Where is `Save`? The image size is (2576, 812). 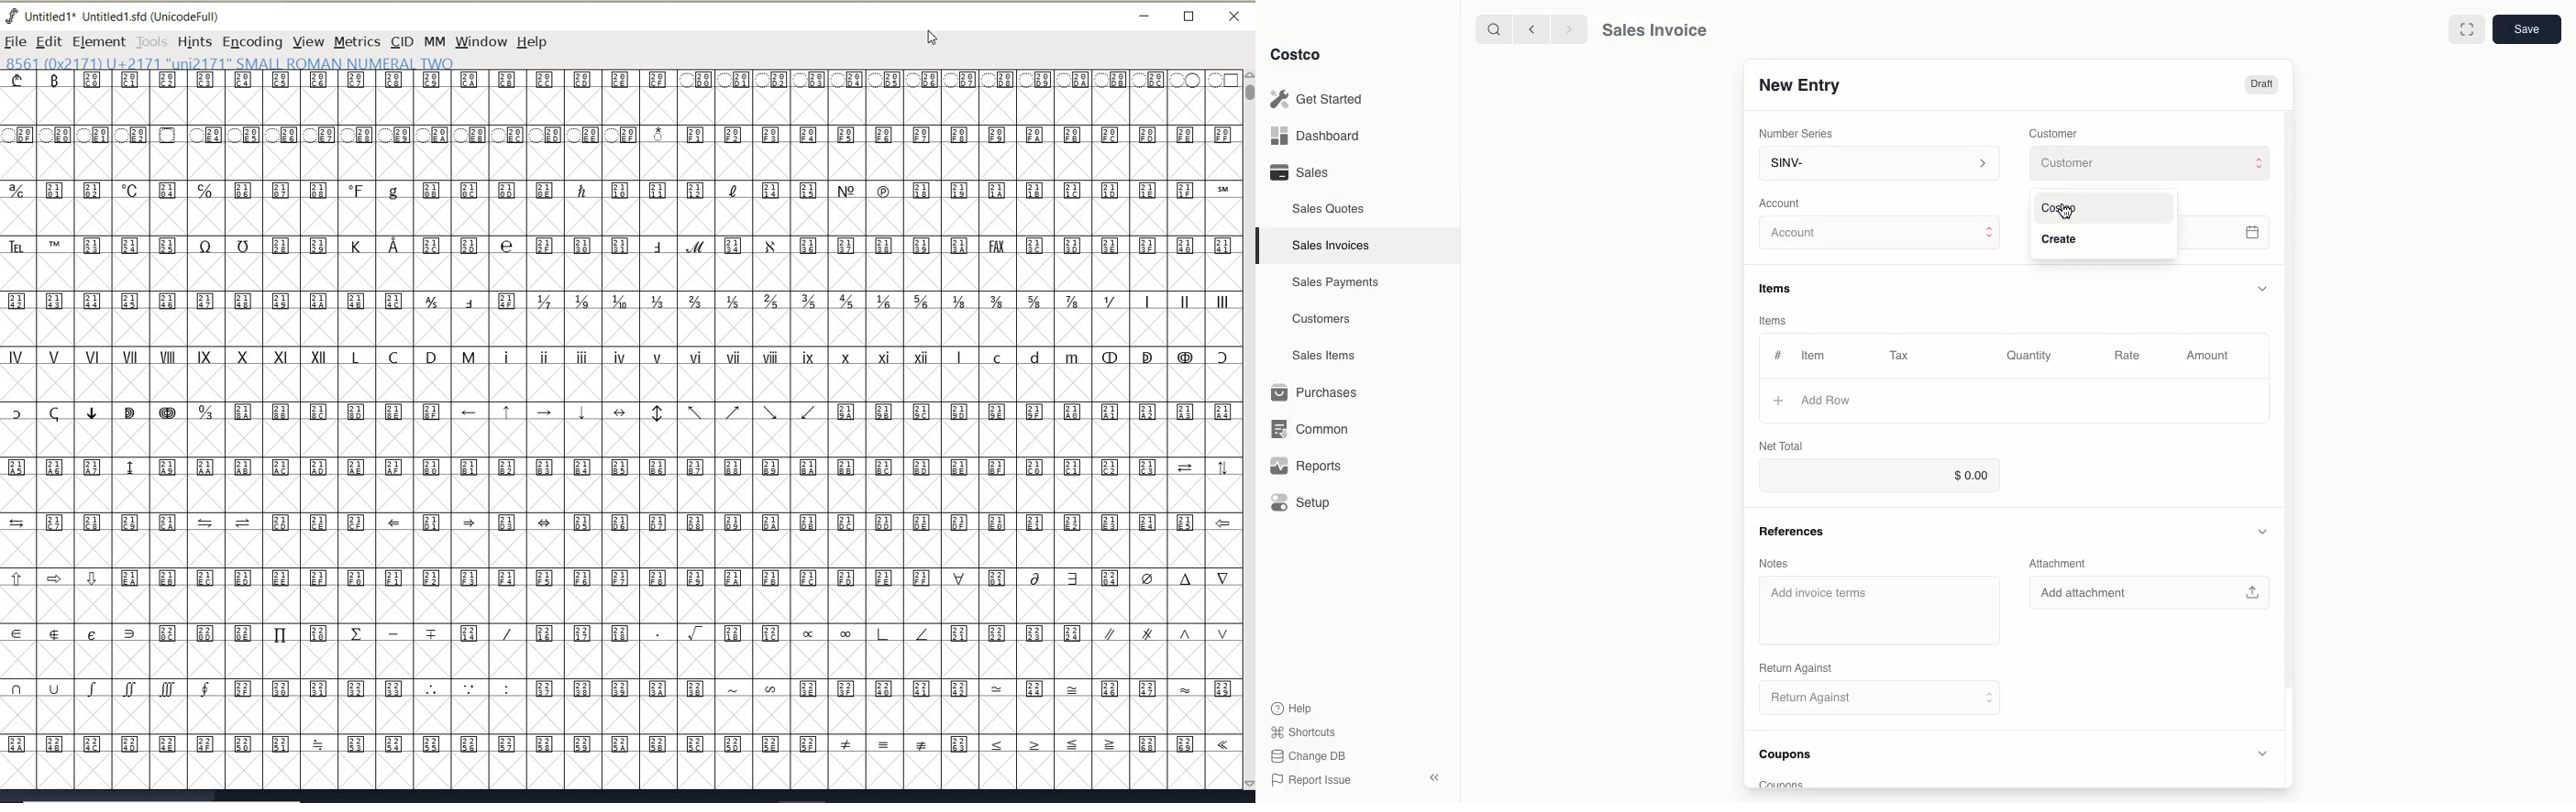
Save is located at coordinates (2526, 30).